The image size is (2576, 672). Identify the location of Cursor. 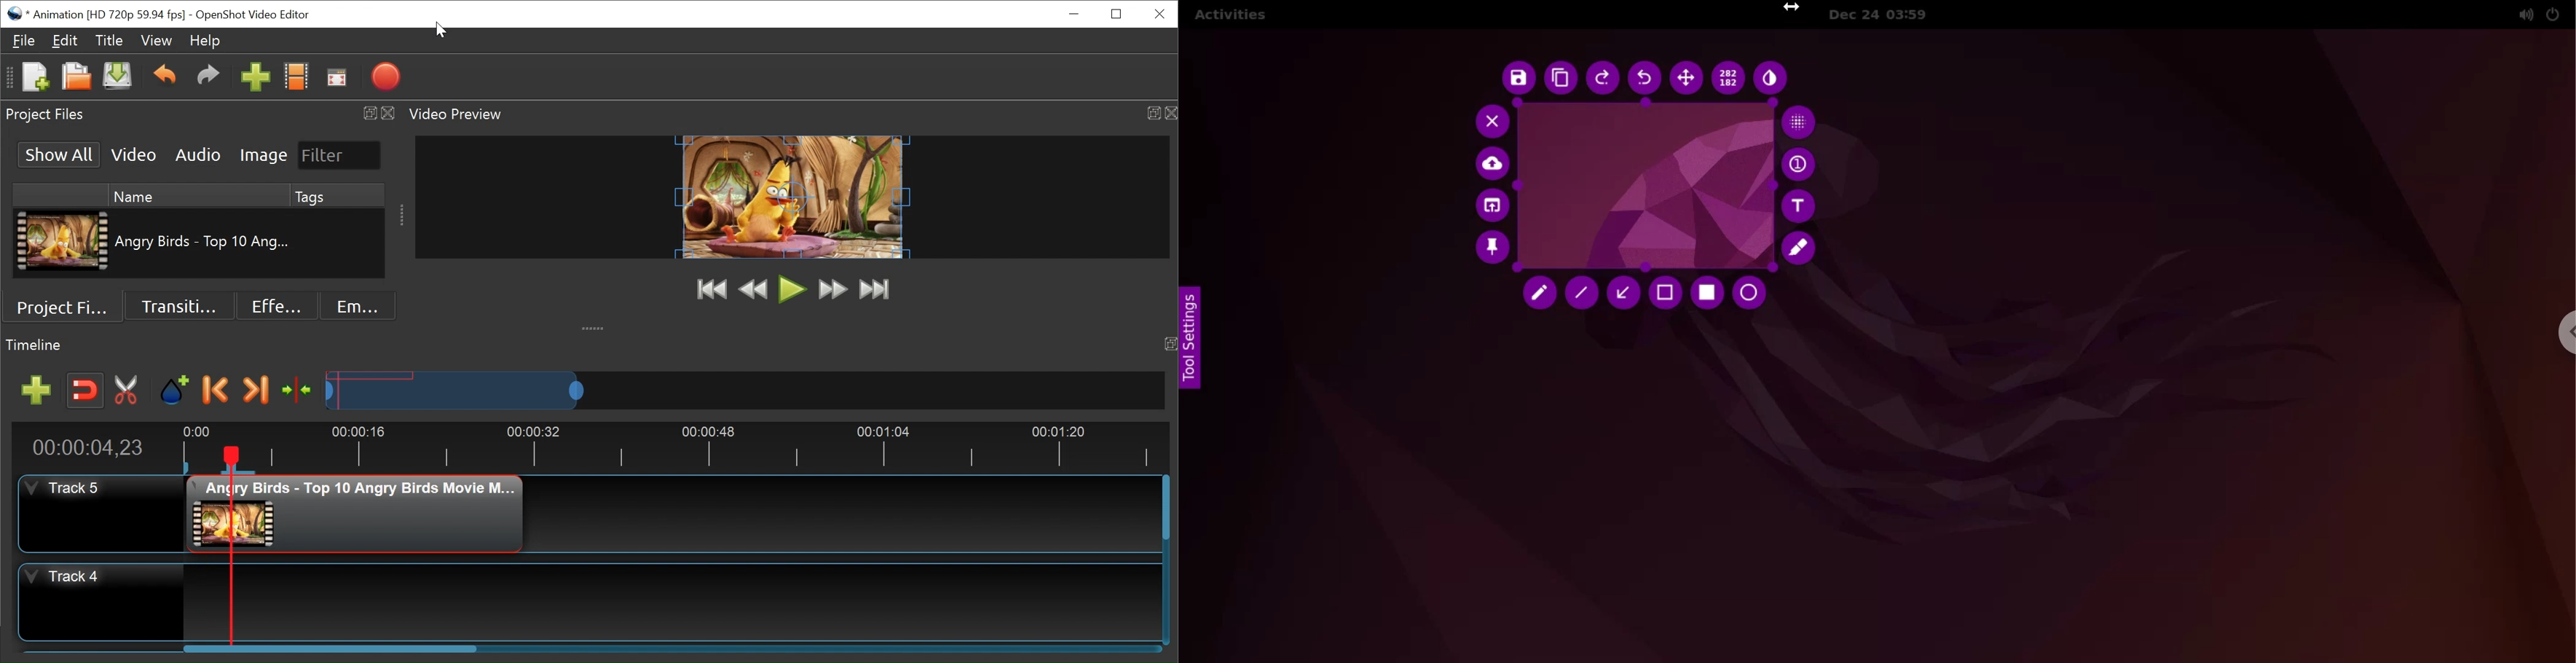
(441, 30).